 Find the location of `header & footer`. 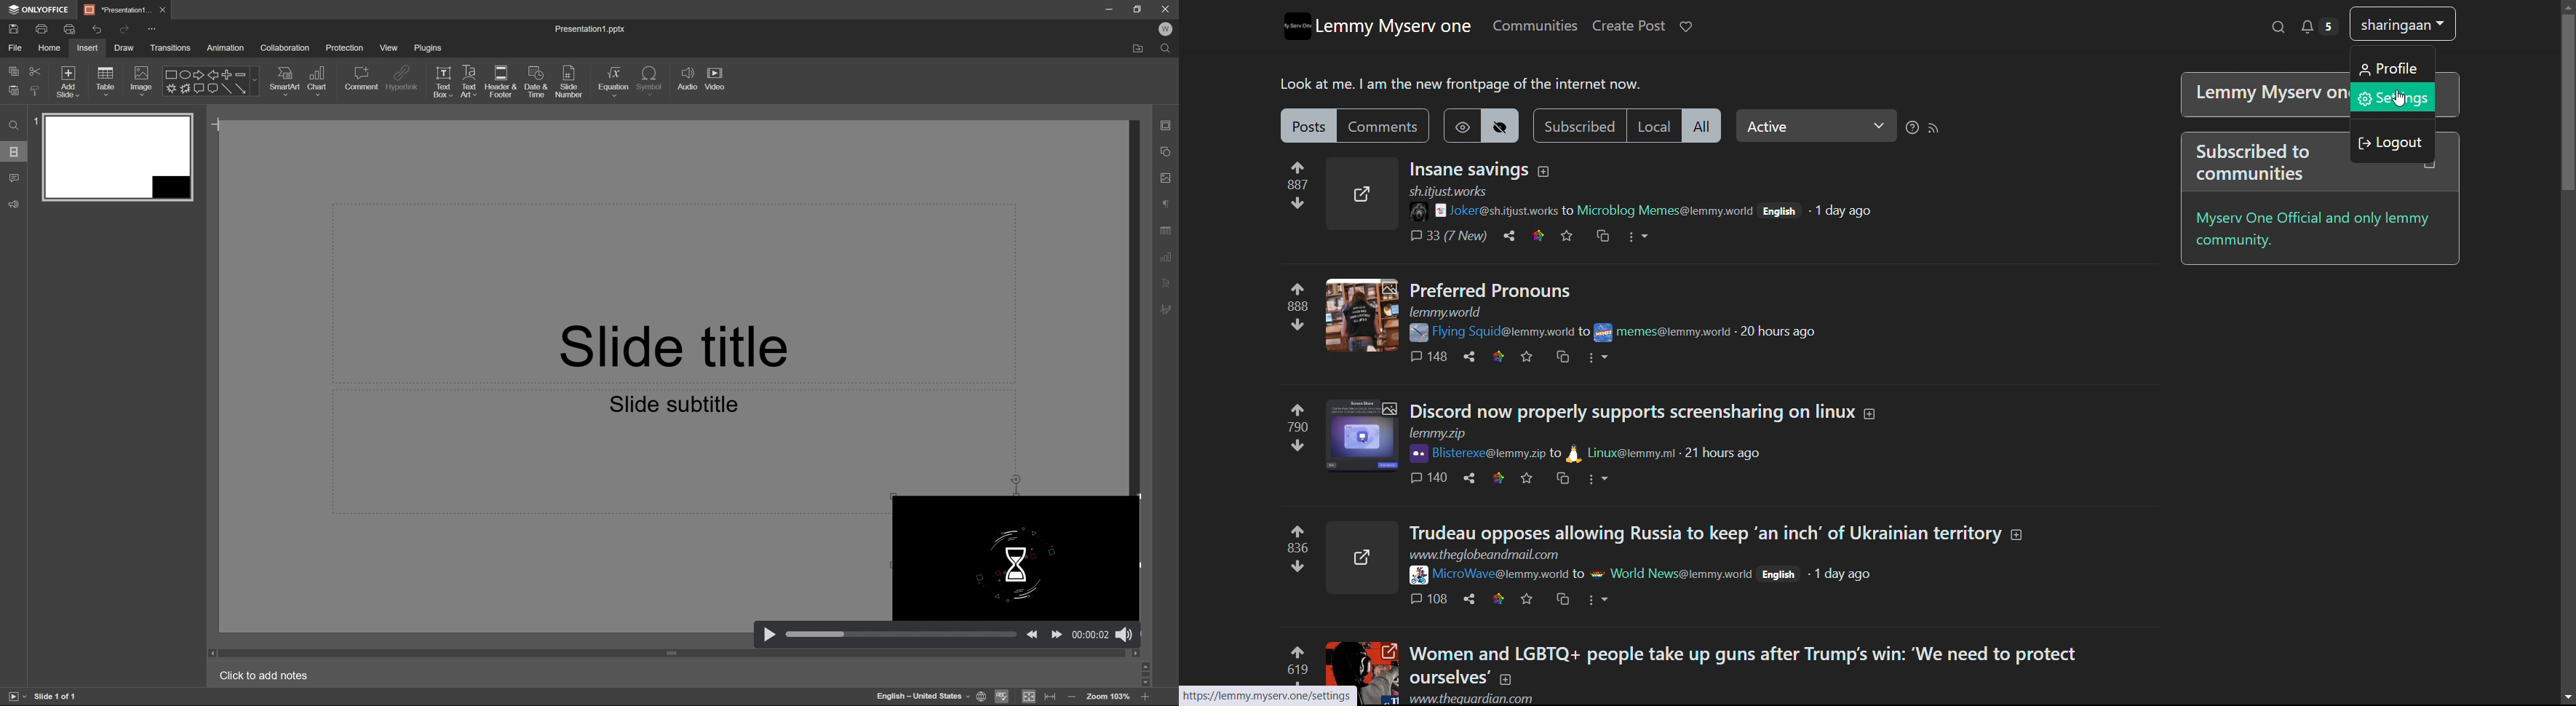

header & footer is located at coordinates (501, 82).